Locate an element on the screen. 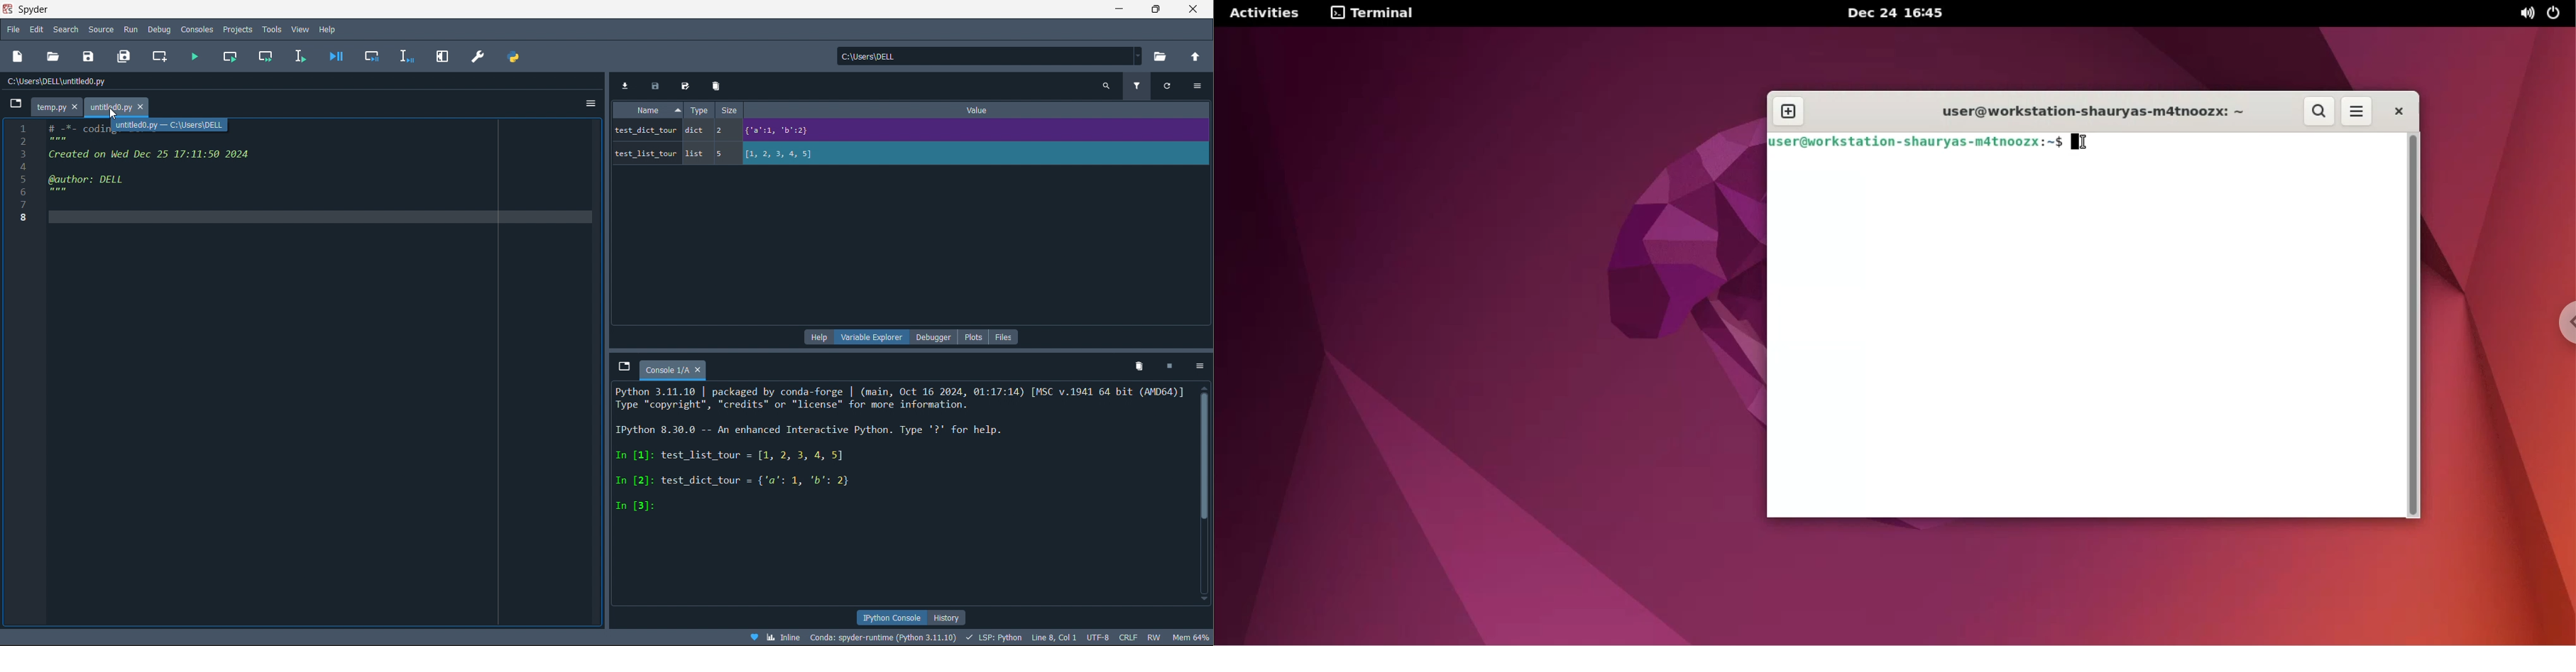 The width and height of the screenshot is (2576, 672). save is located at coordinates (655, 85).